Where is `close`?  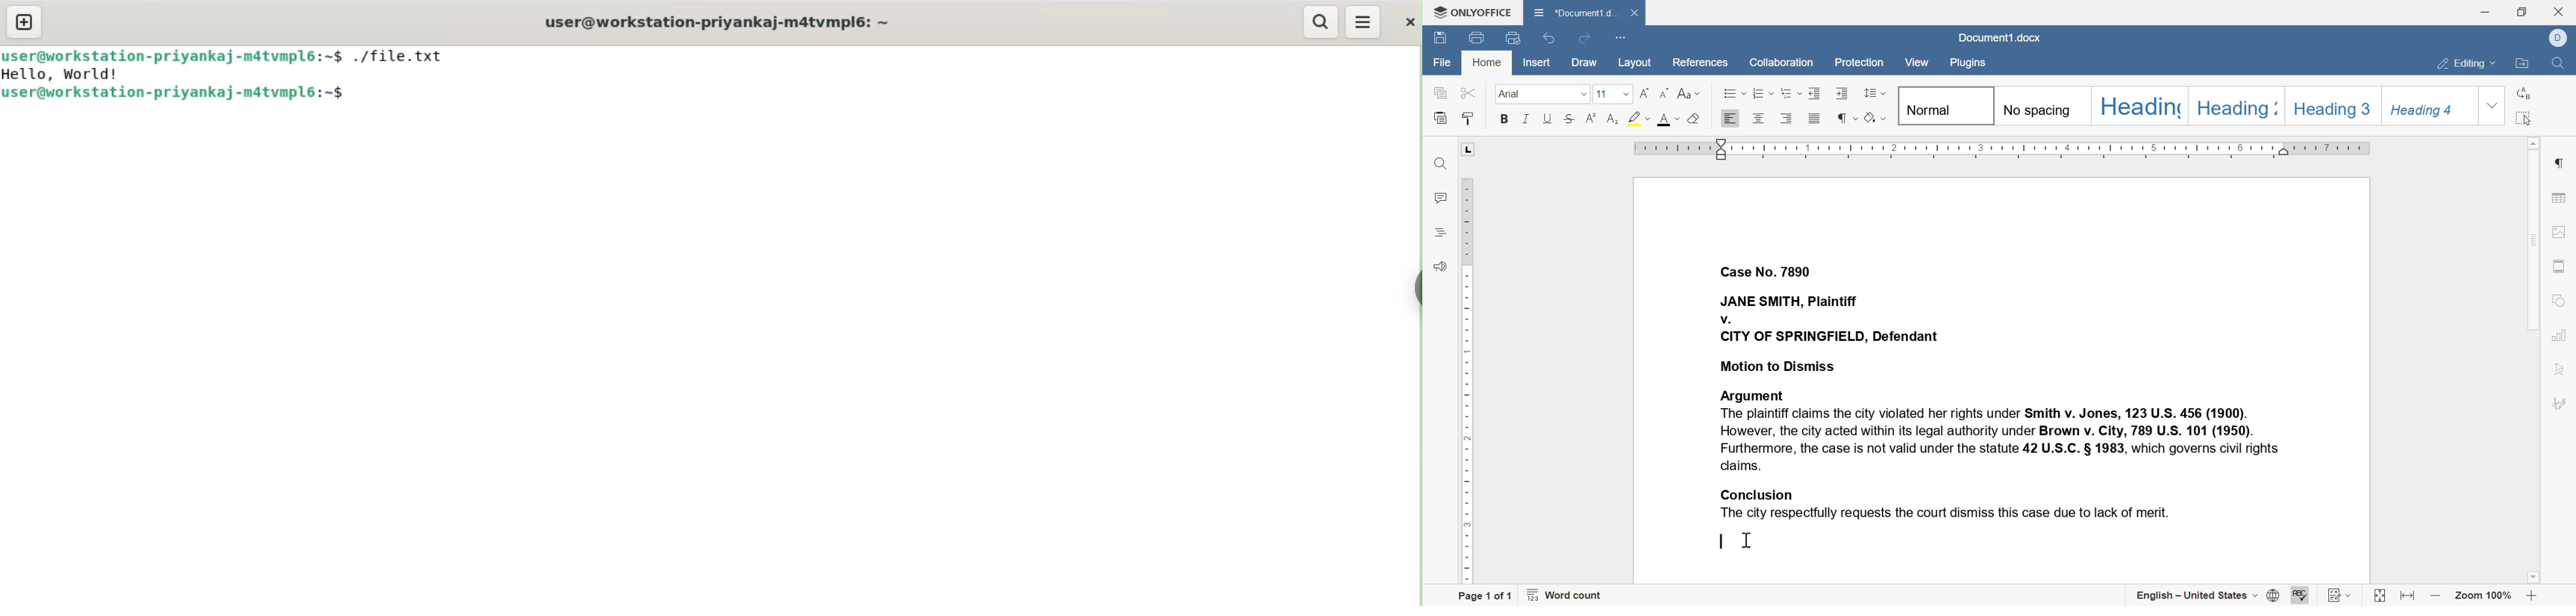 close is located at coordinates (2558, 11).